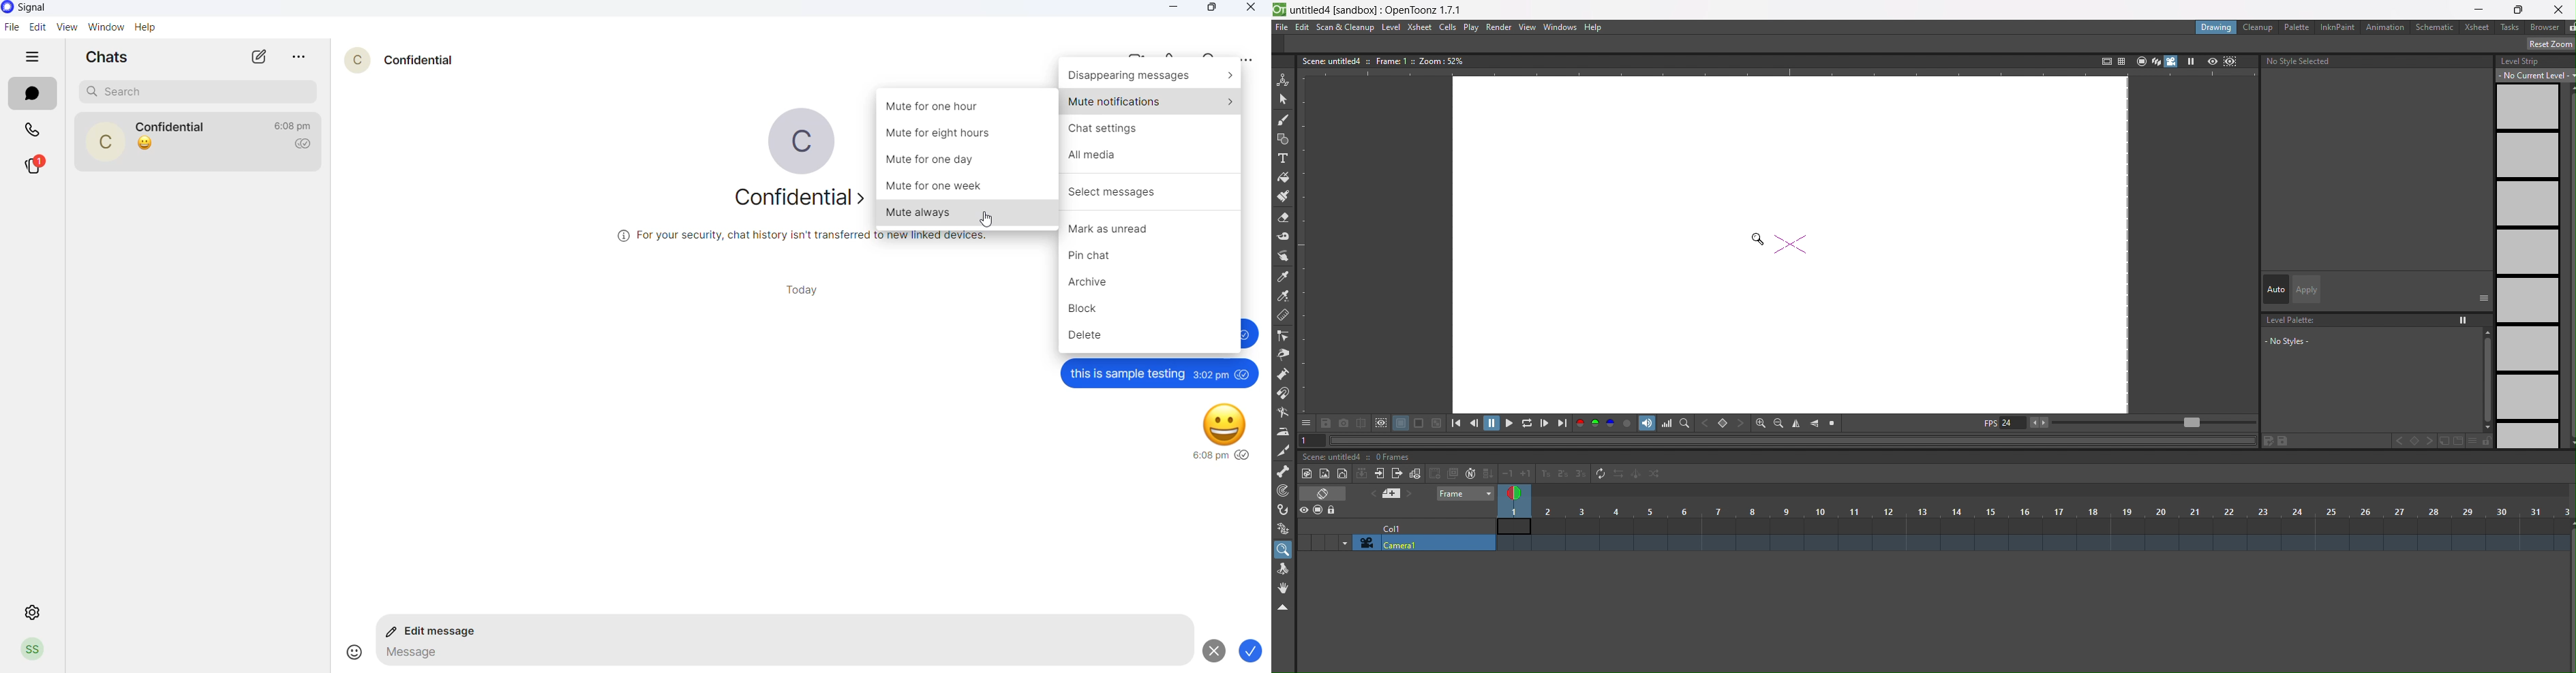 This screenshot has height=700, width=2576. I want to click on contact name, so click(175, 125).